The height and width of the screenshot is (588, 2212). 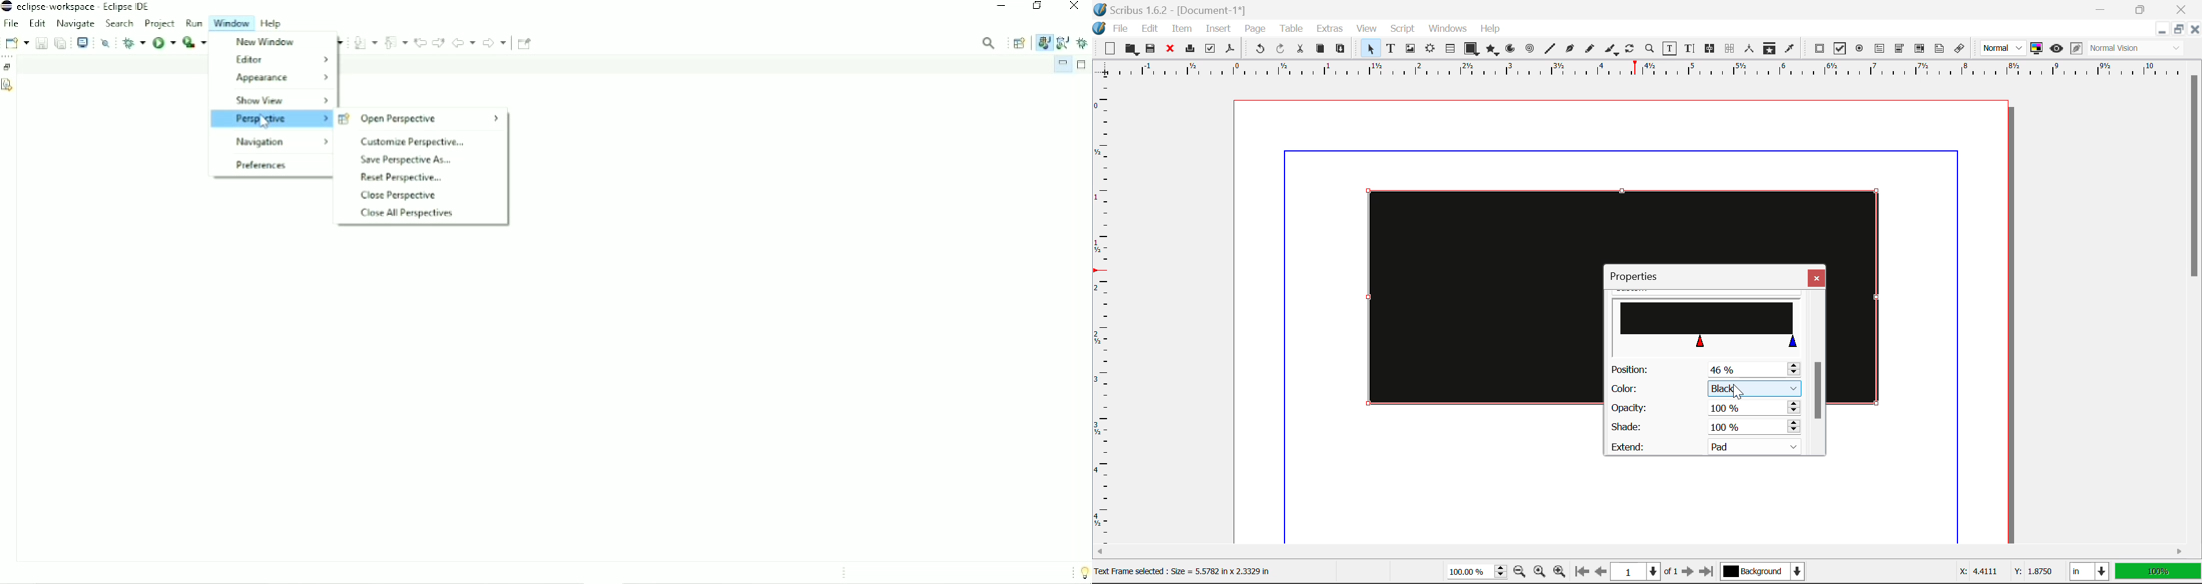 What do you see at coordinates (1710, 445) in the screenshot?
I see `Extend` at bounding box center [1710, 445].